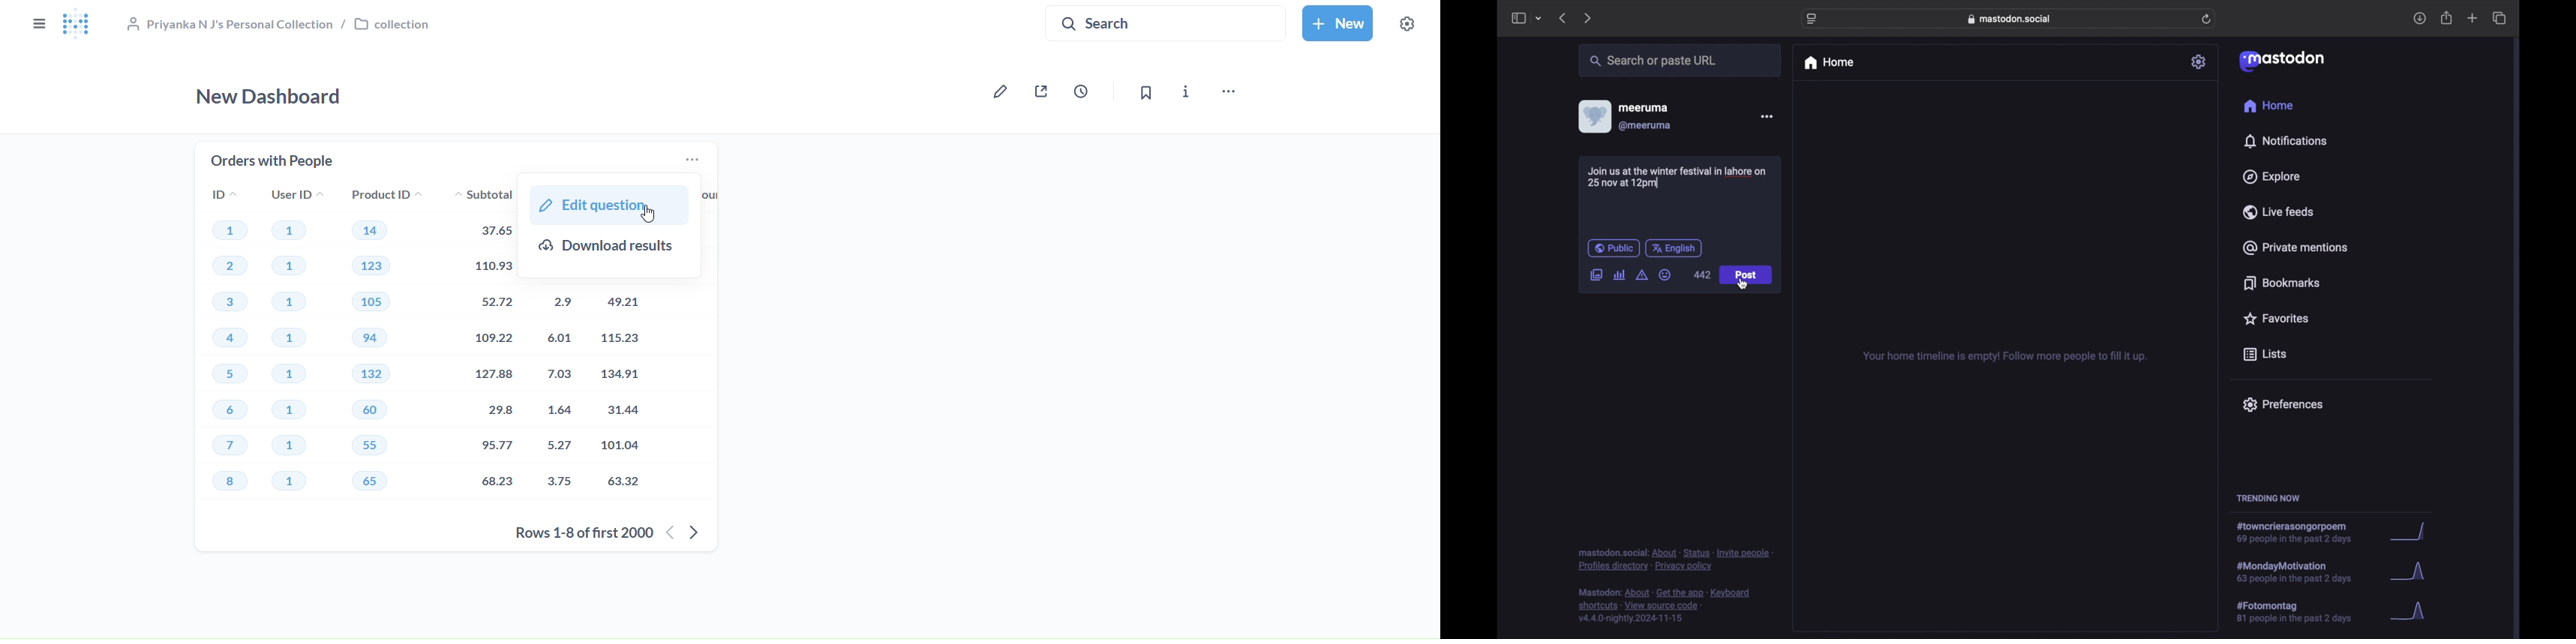 This screenshot has width=2576, height=644. I want to click on more options, so click(1767, 117).